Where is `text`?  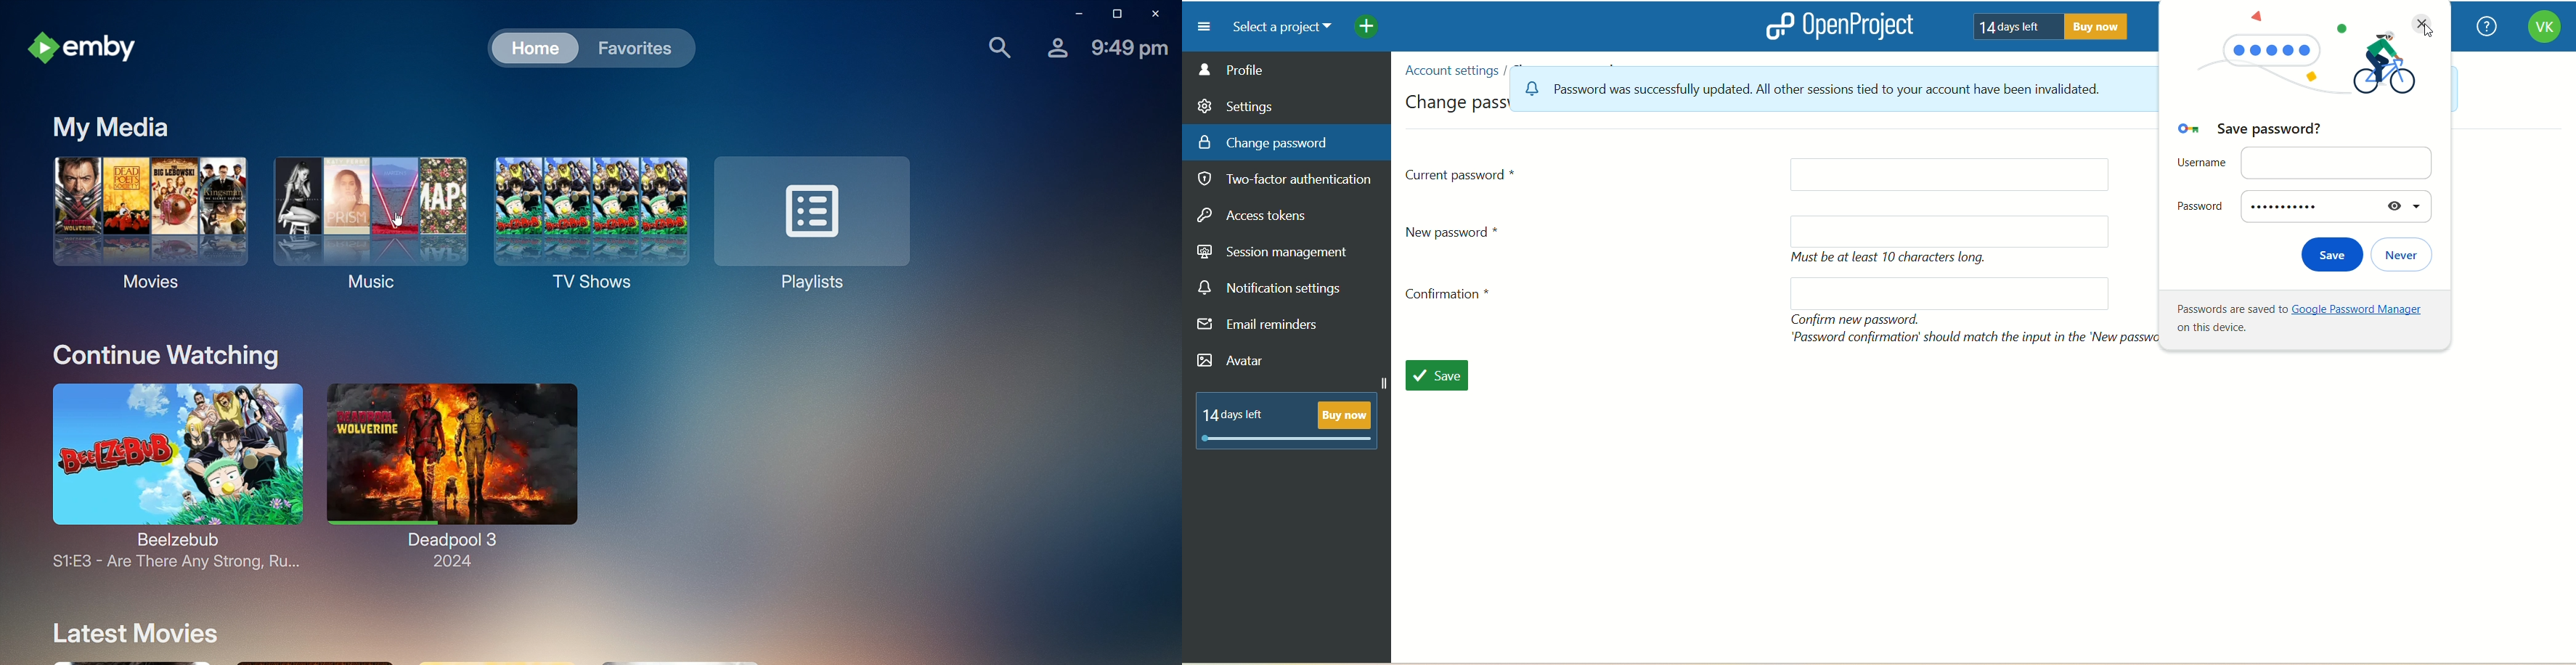 text is located at coordinates (1293, 418).